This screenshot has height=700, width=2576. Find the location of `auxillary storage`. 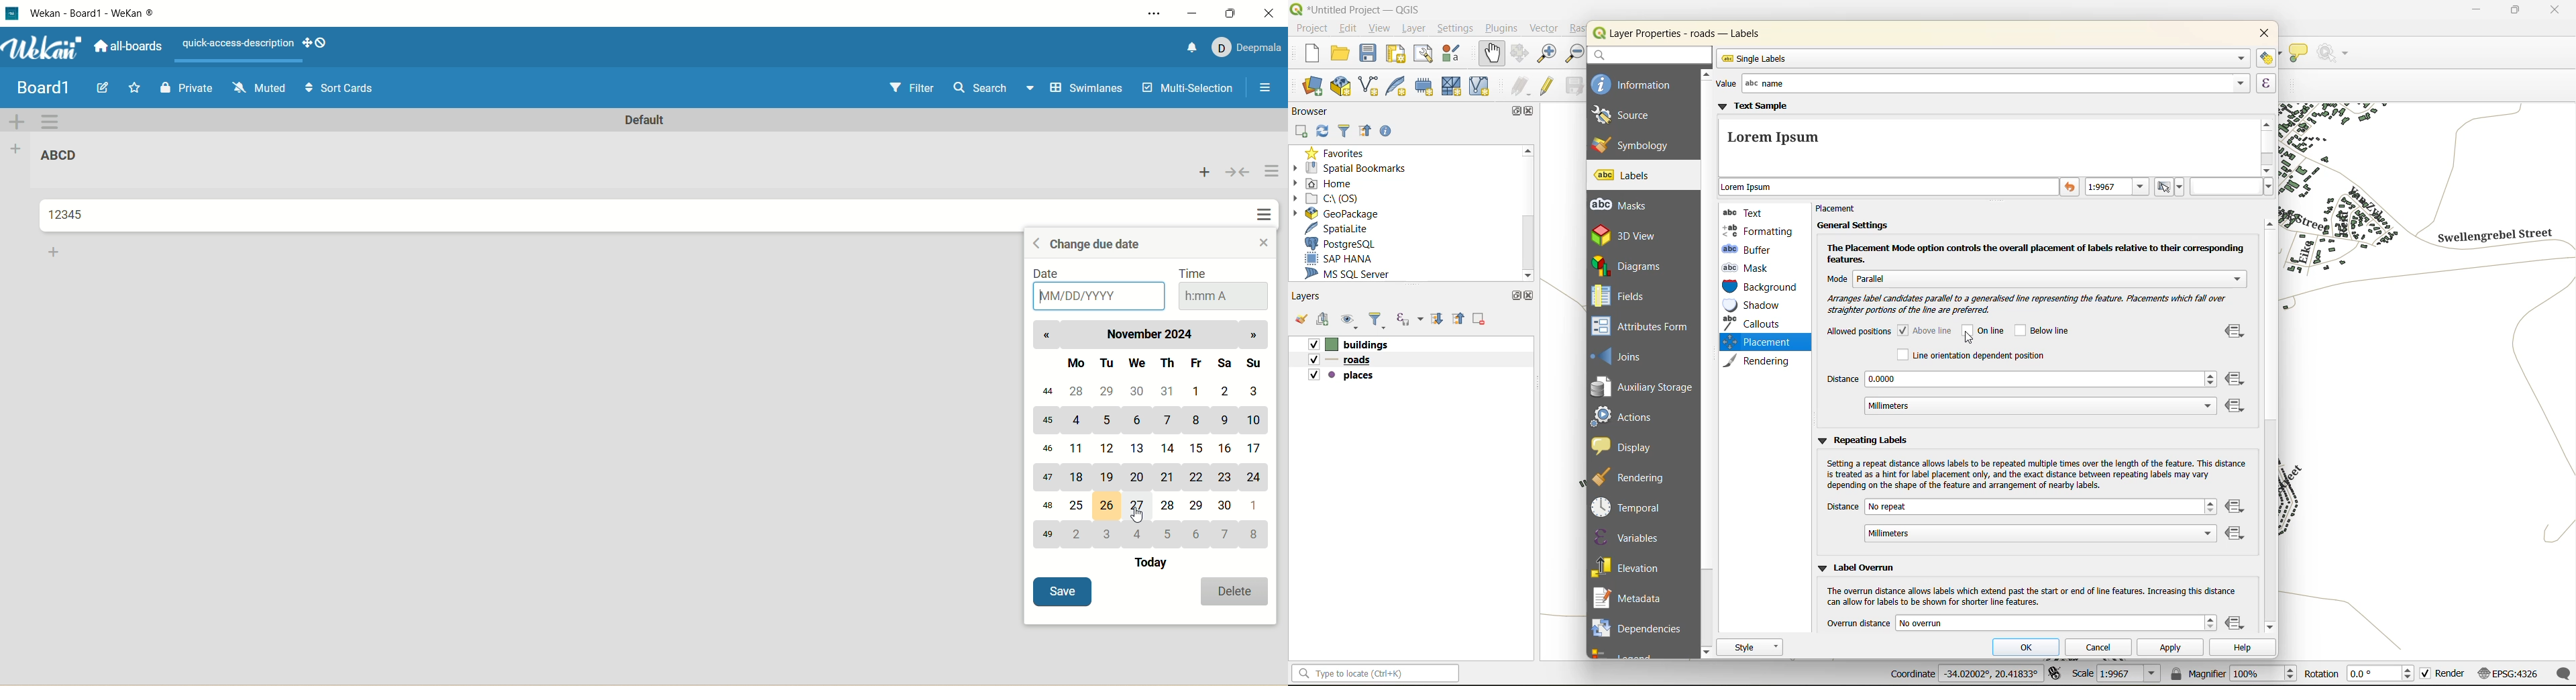

auxillary storage is located at coordinates (1643, 389).